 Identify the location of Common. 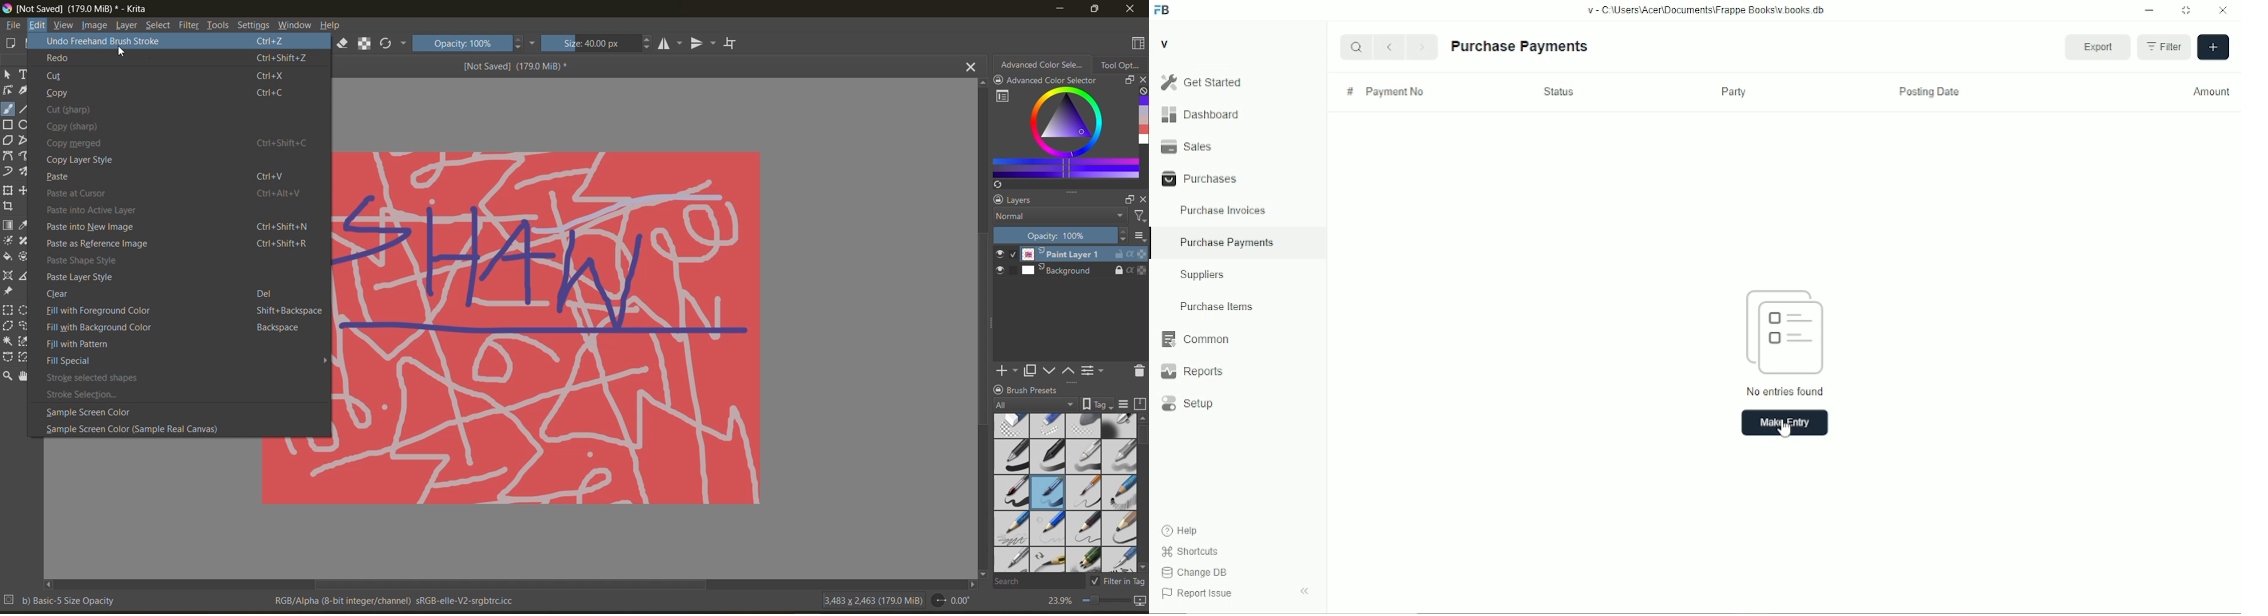
(1238, 339).